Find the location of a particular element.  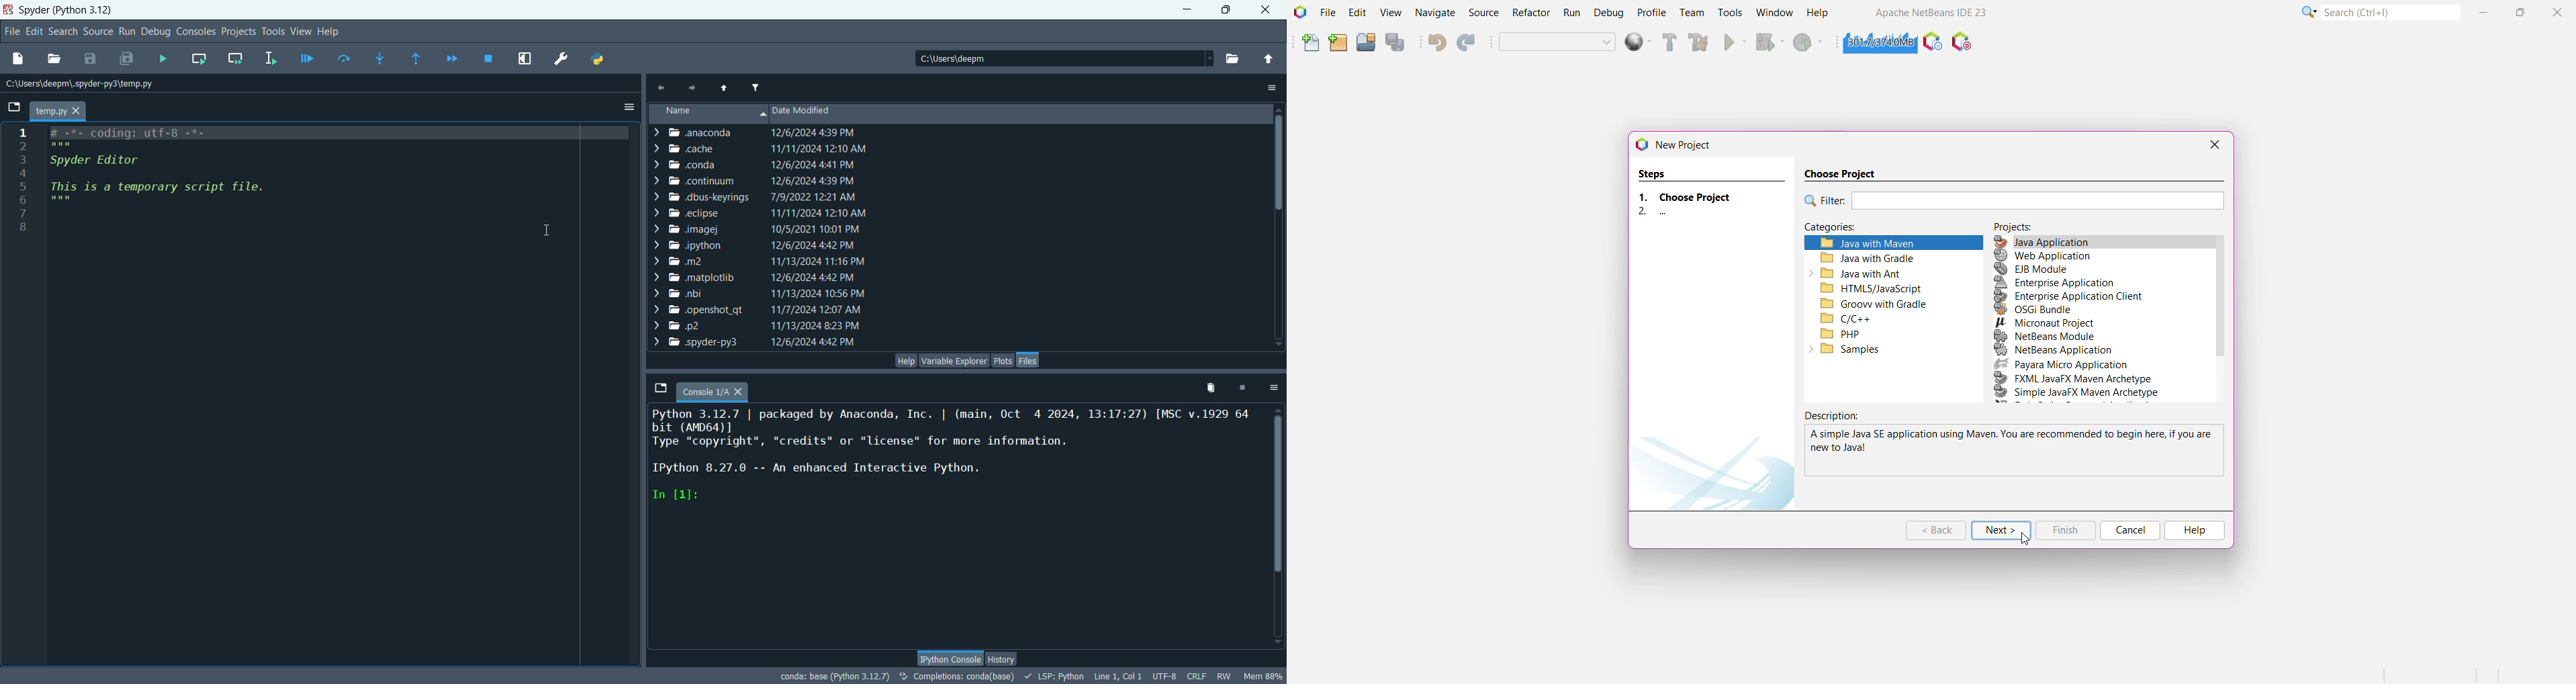

browse a working directory is located at coordinates (1233, 59).